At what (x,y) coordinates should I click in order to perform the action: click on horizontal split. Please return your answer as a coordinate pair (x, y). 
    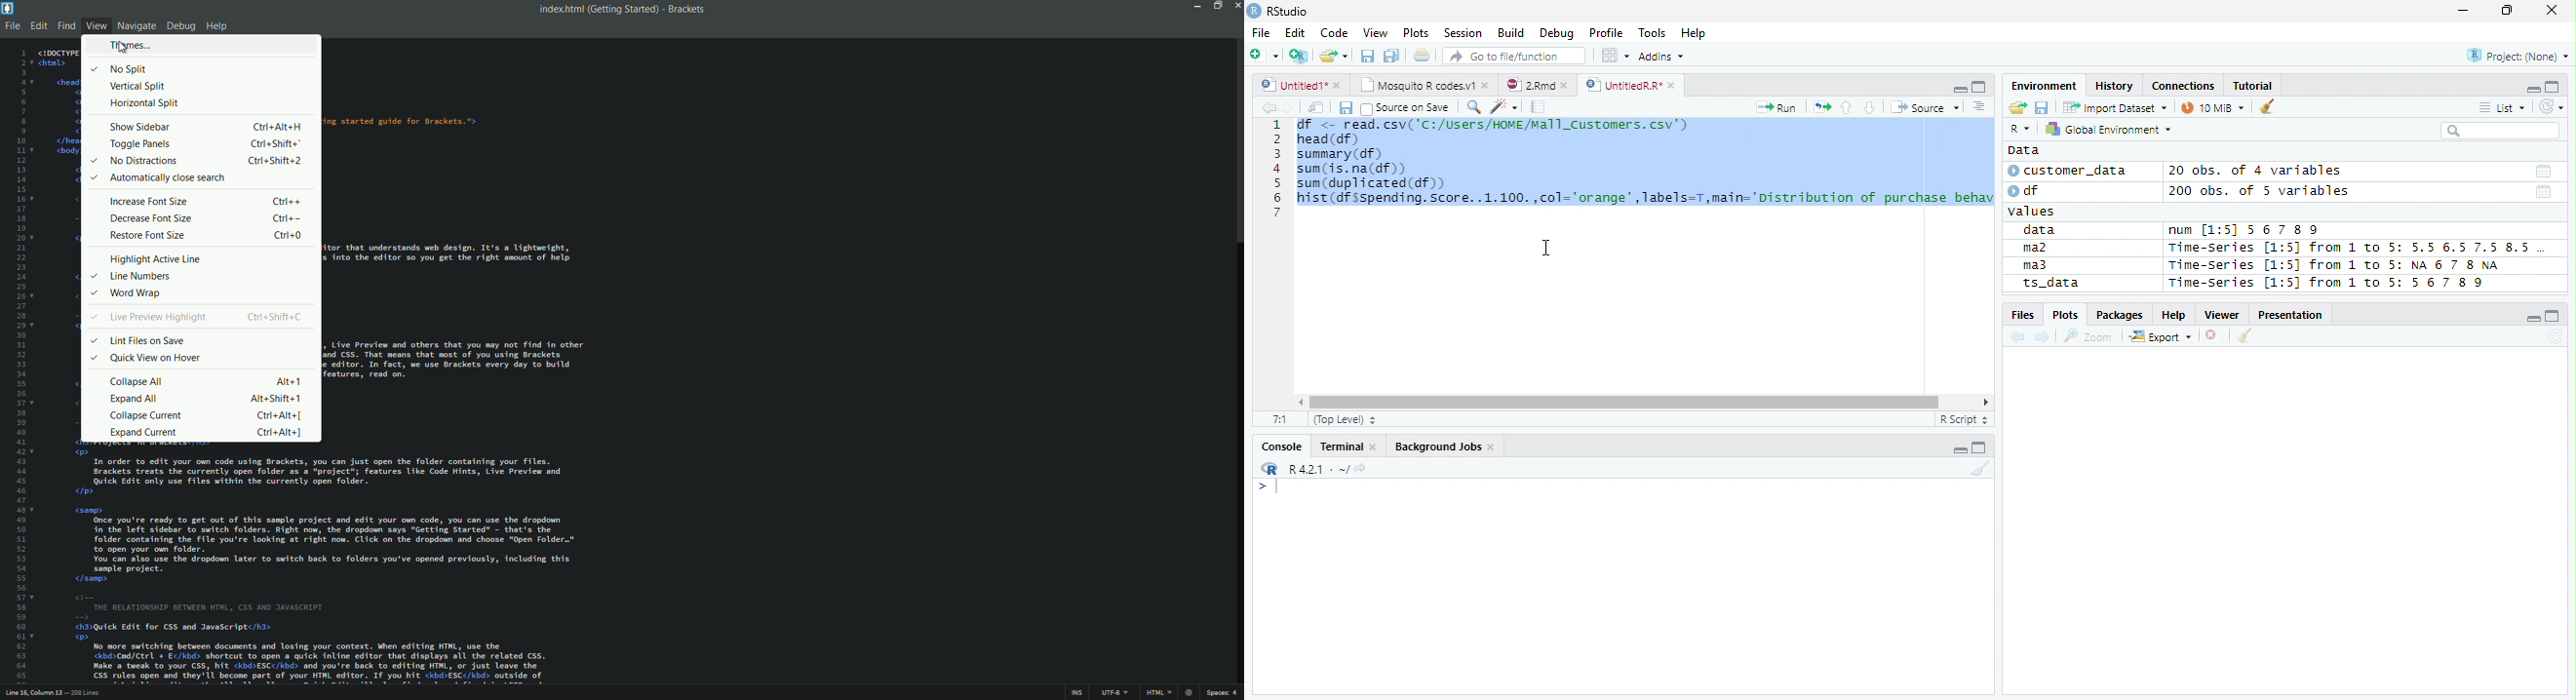
    Looking at the image, I should click on (145, 103).